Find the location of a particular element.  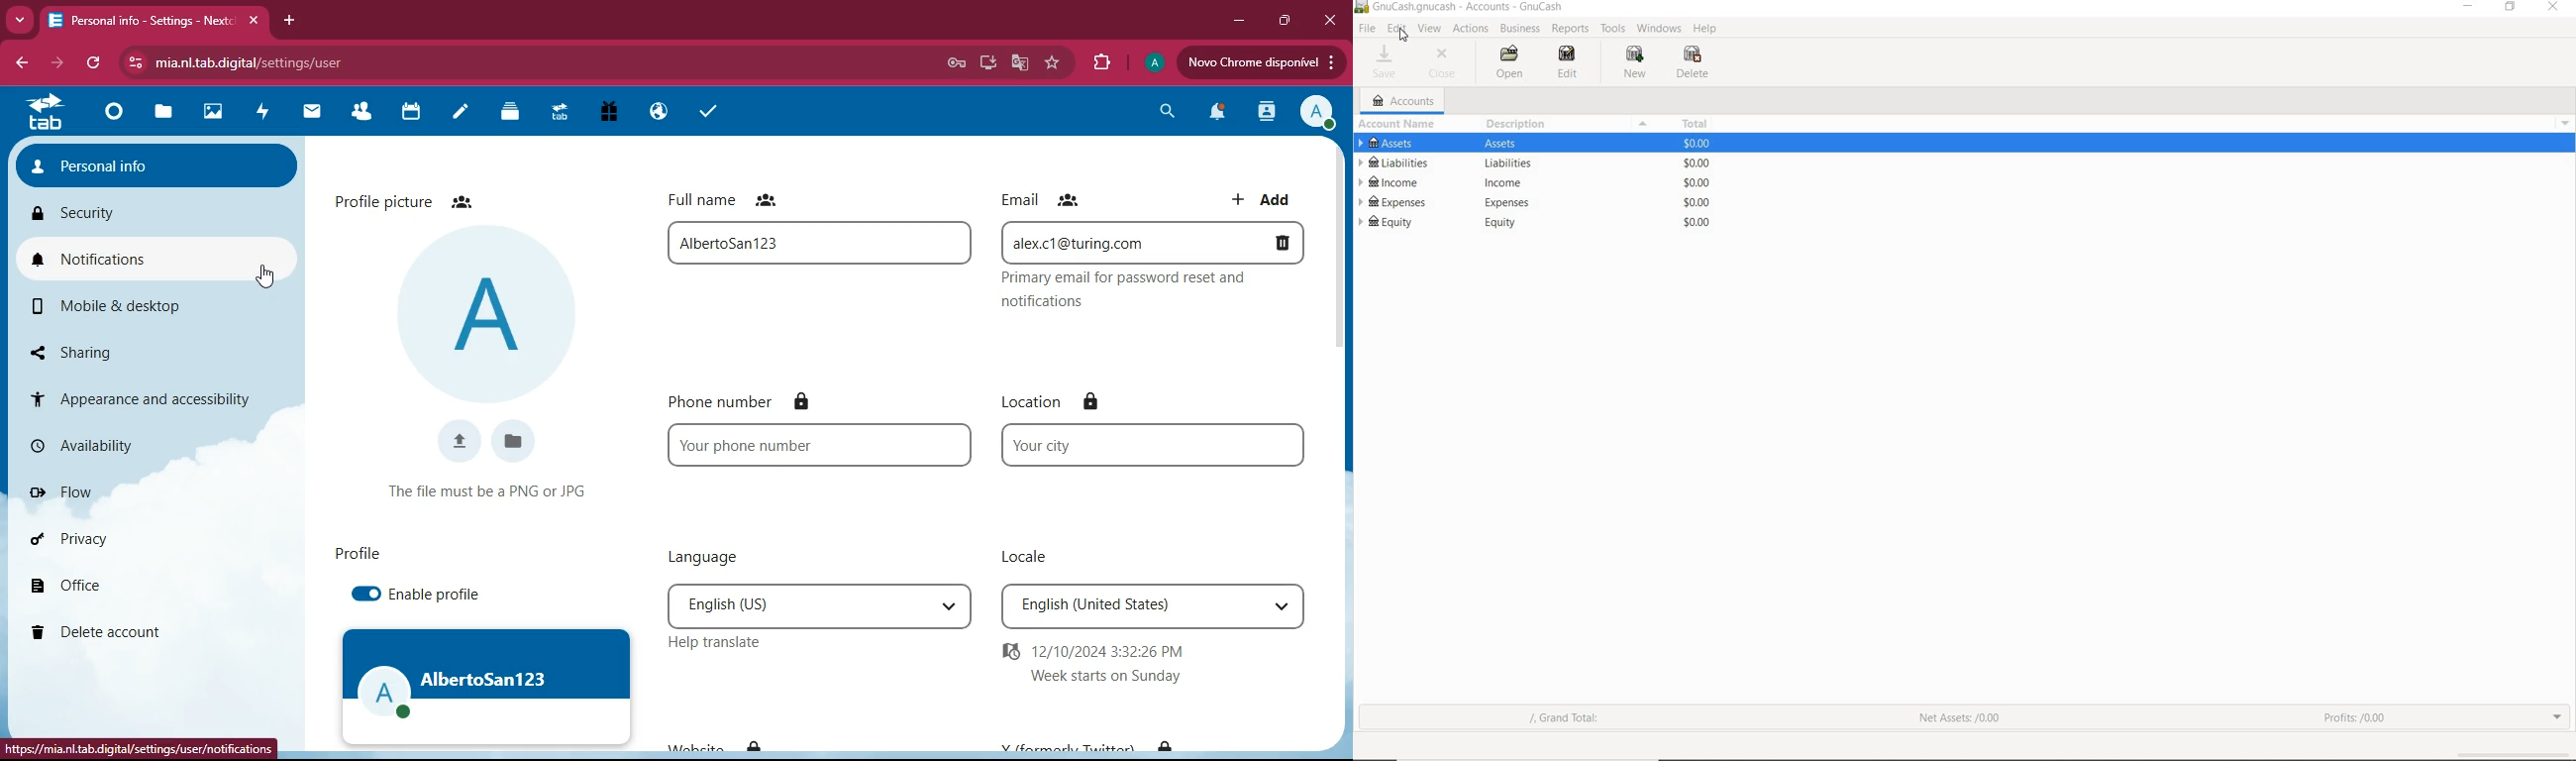

sharing is located at coordinates (88, 348).